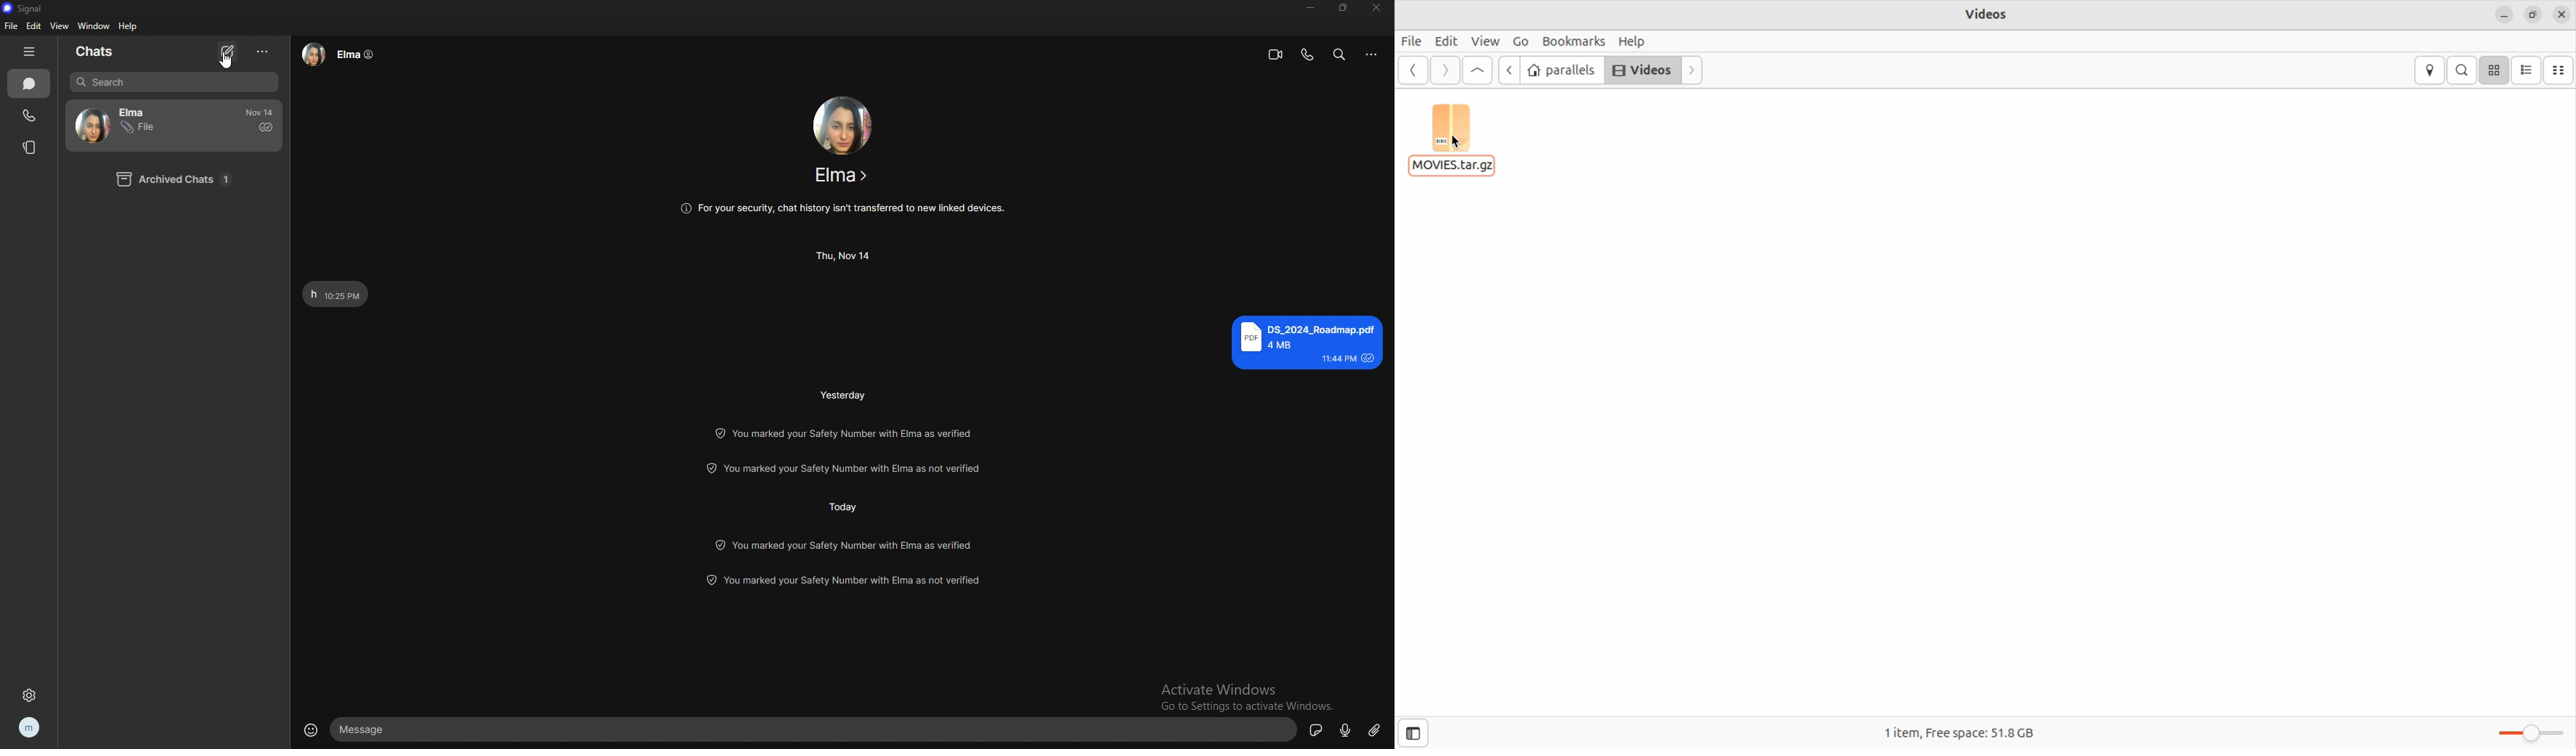 This screenshot has height=756, width=2576. What do you see at coordinates (816, 729) in the screenshot?
I see `text box` at bounding box center [816, 729].